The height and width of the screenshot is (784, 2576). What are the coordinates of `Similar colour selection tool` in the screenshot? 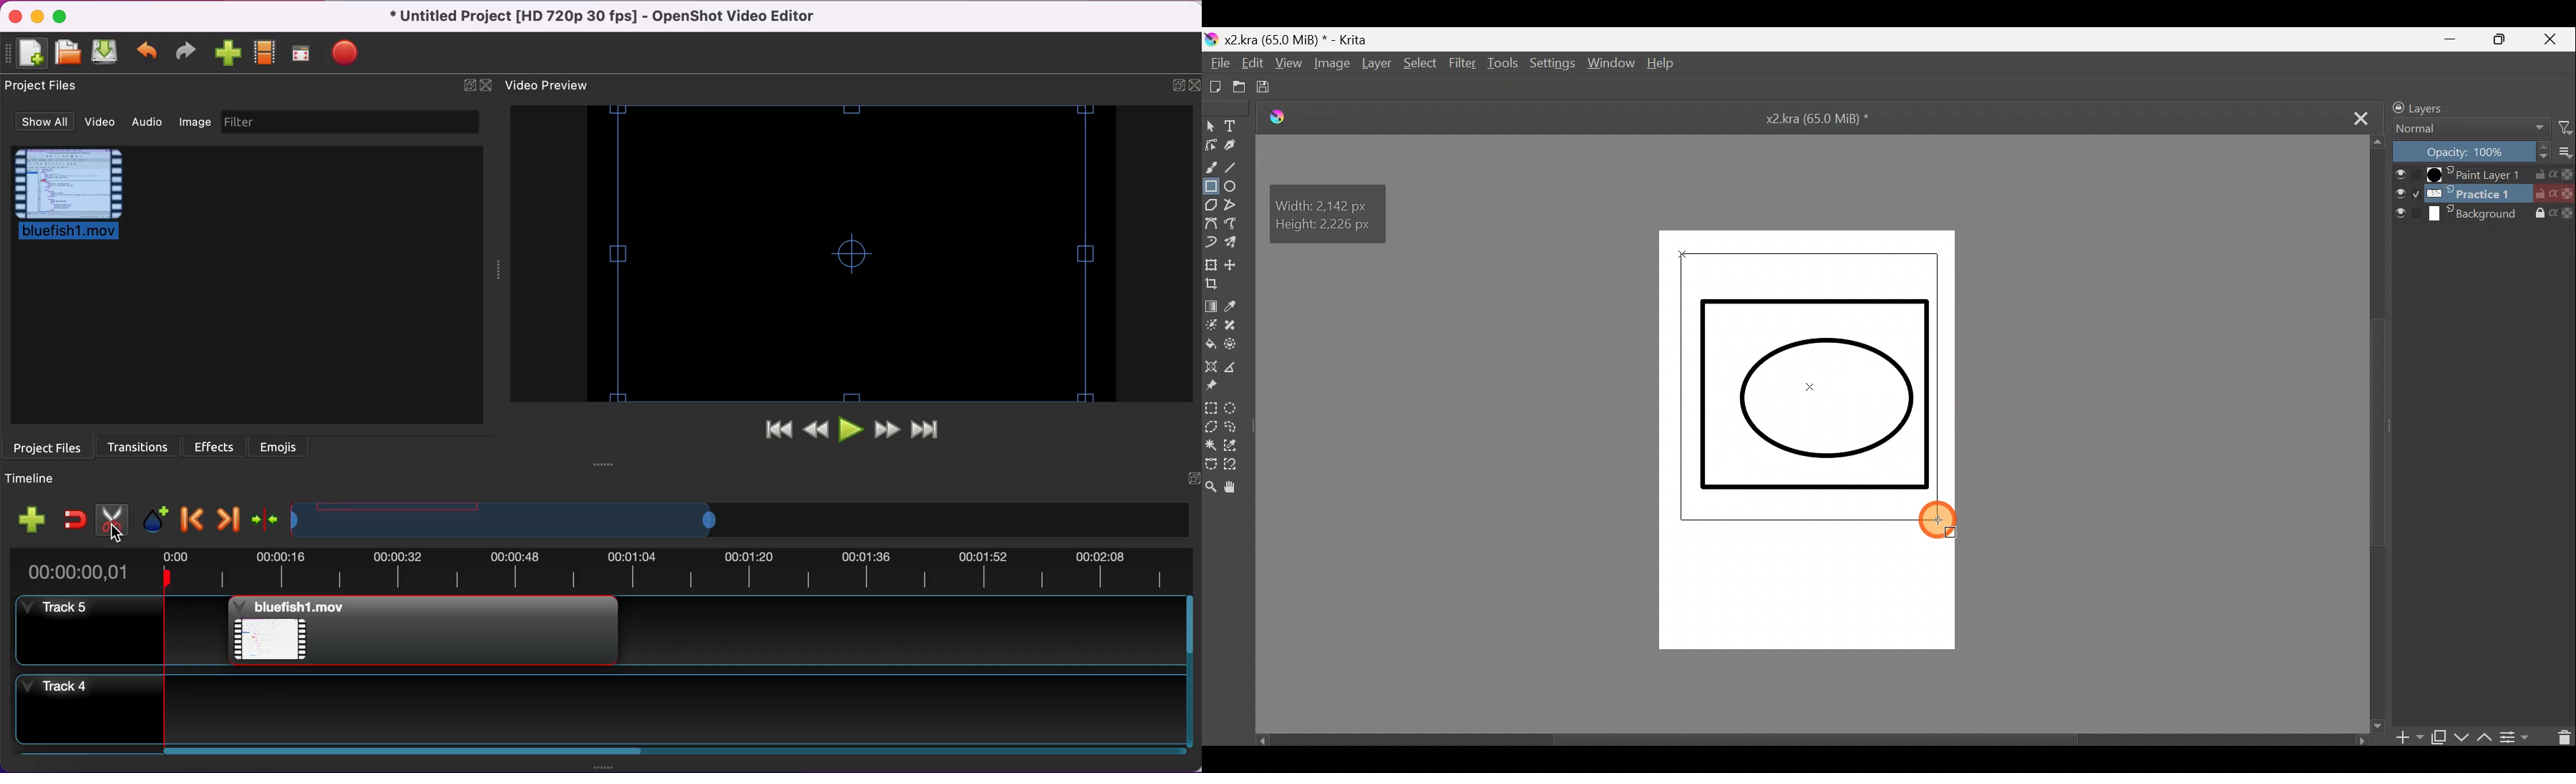 It's located at (1233, 447).